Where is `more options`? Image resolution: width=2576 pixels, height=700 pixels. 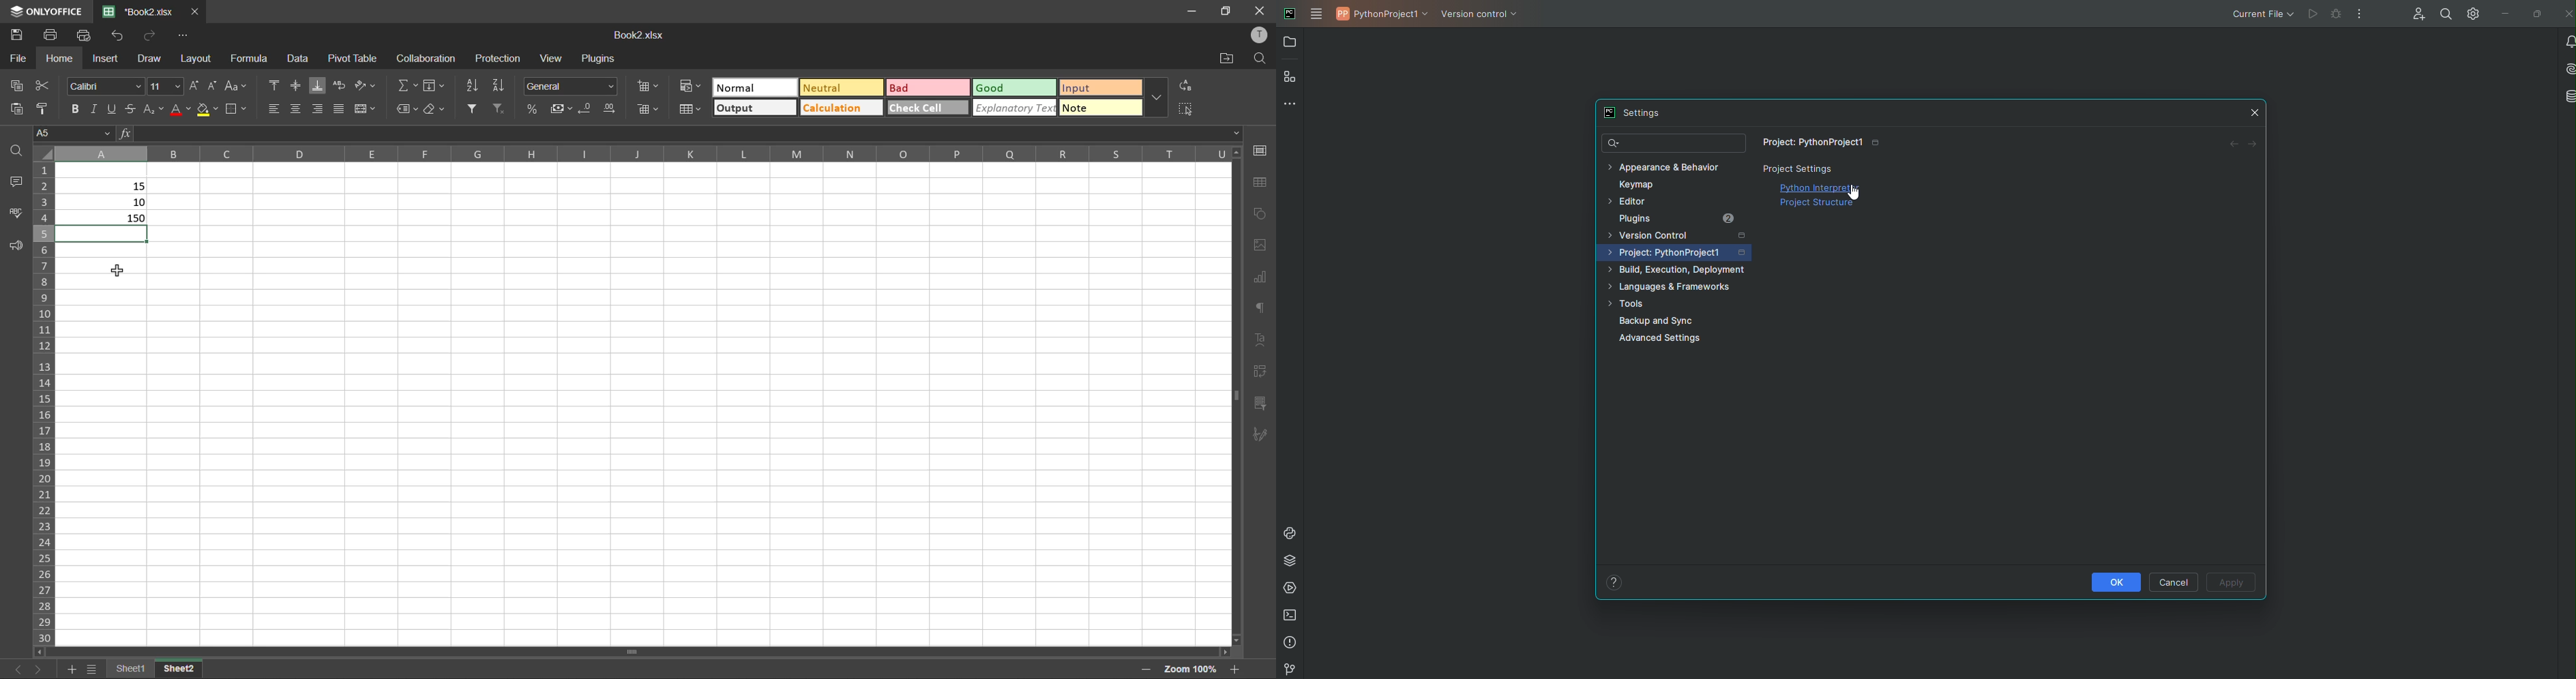
more options is located at coordinates (1160, 99).